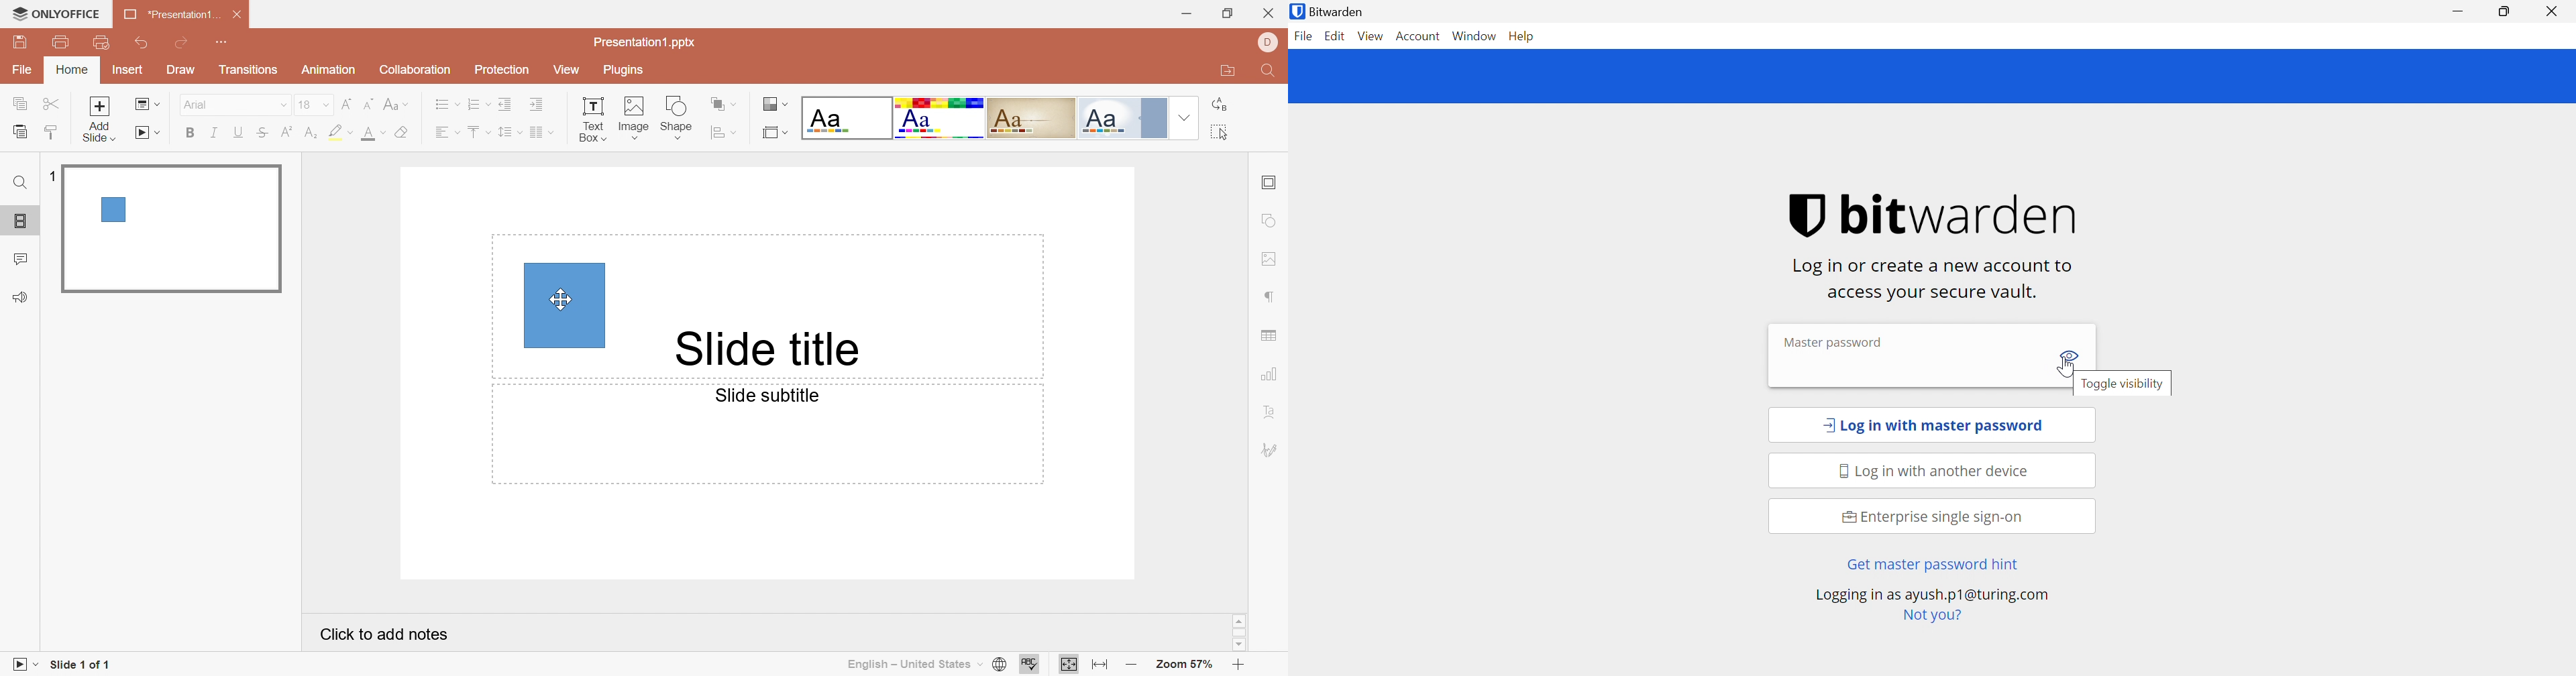 Image resolution: width=2576 pixels, height=700 pixels. Describe the element at coordinates (509, 134) in the screenshot. I see `Line spacing` at that location.